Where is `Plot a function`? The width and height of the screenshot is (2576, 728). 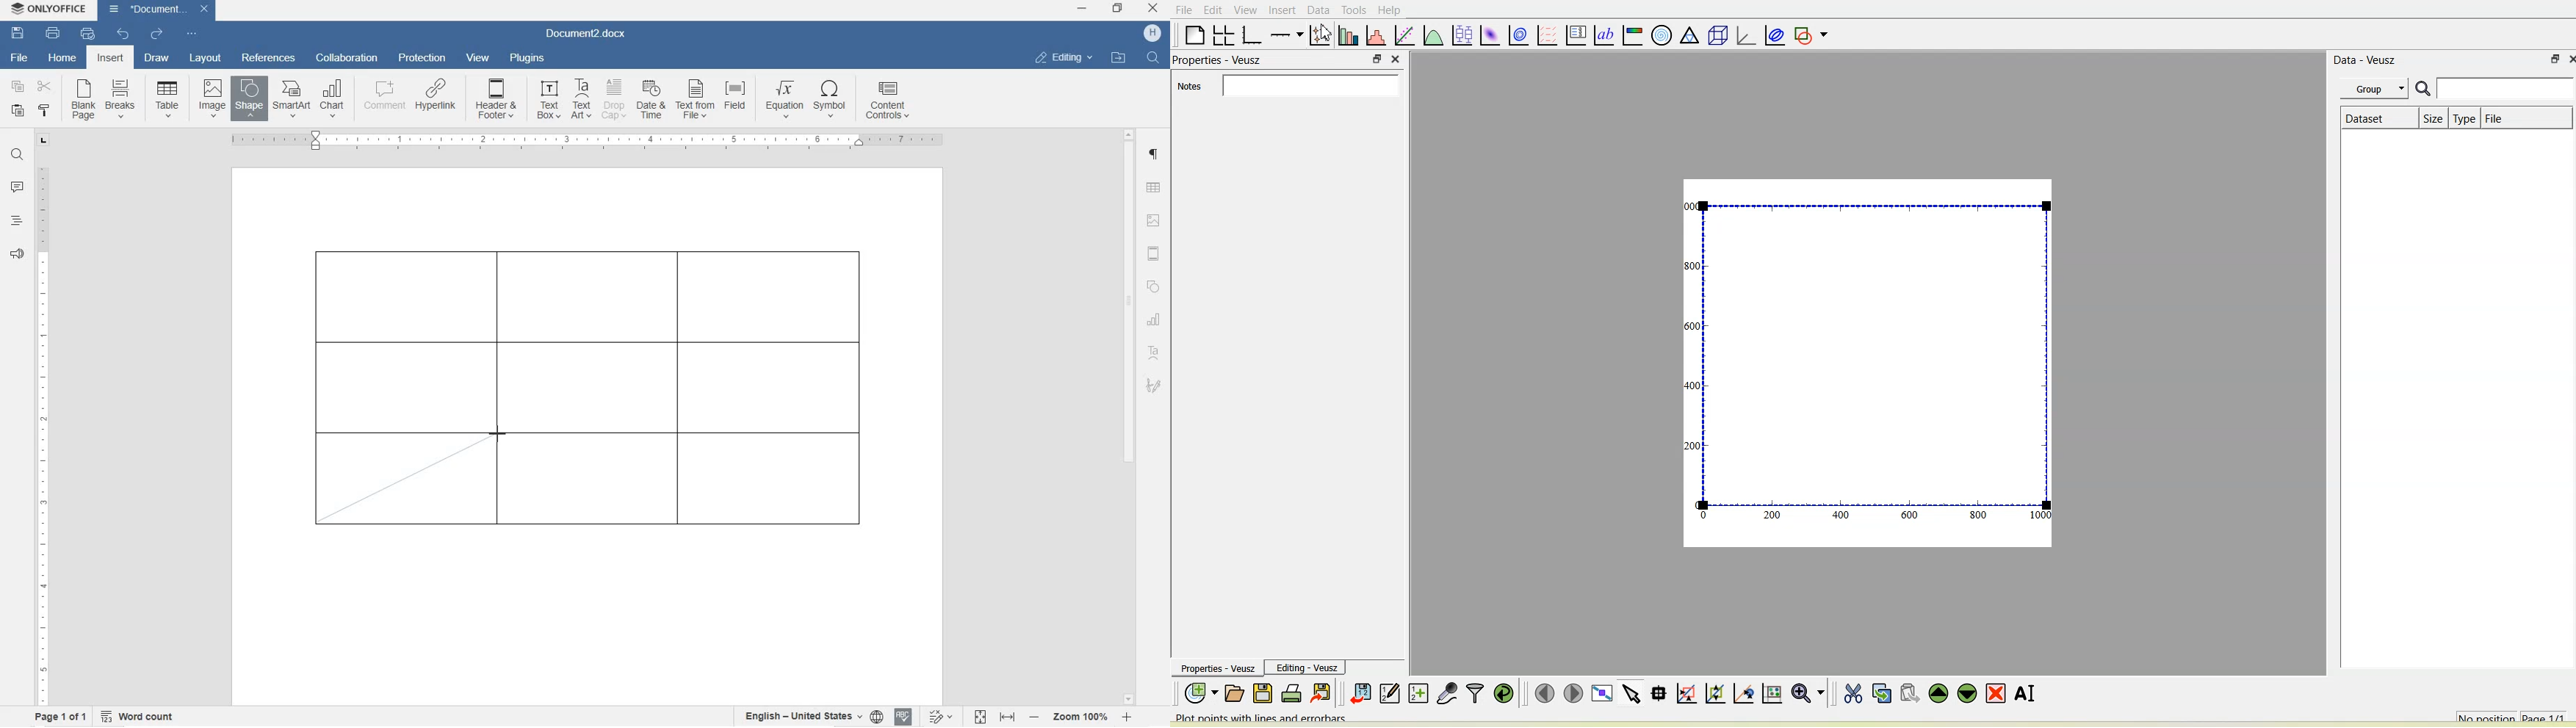 Plot a function is located at coordinates (1433, 35).